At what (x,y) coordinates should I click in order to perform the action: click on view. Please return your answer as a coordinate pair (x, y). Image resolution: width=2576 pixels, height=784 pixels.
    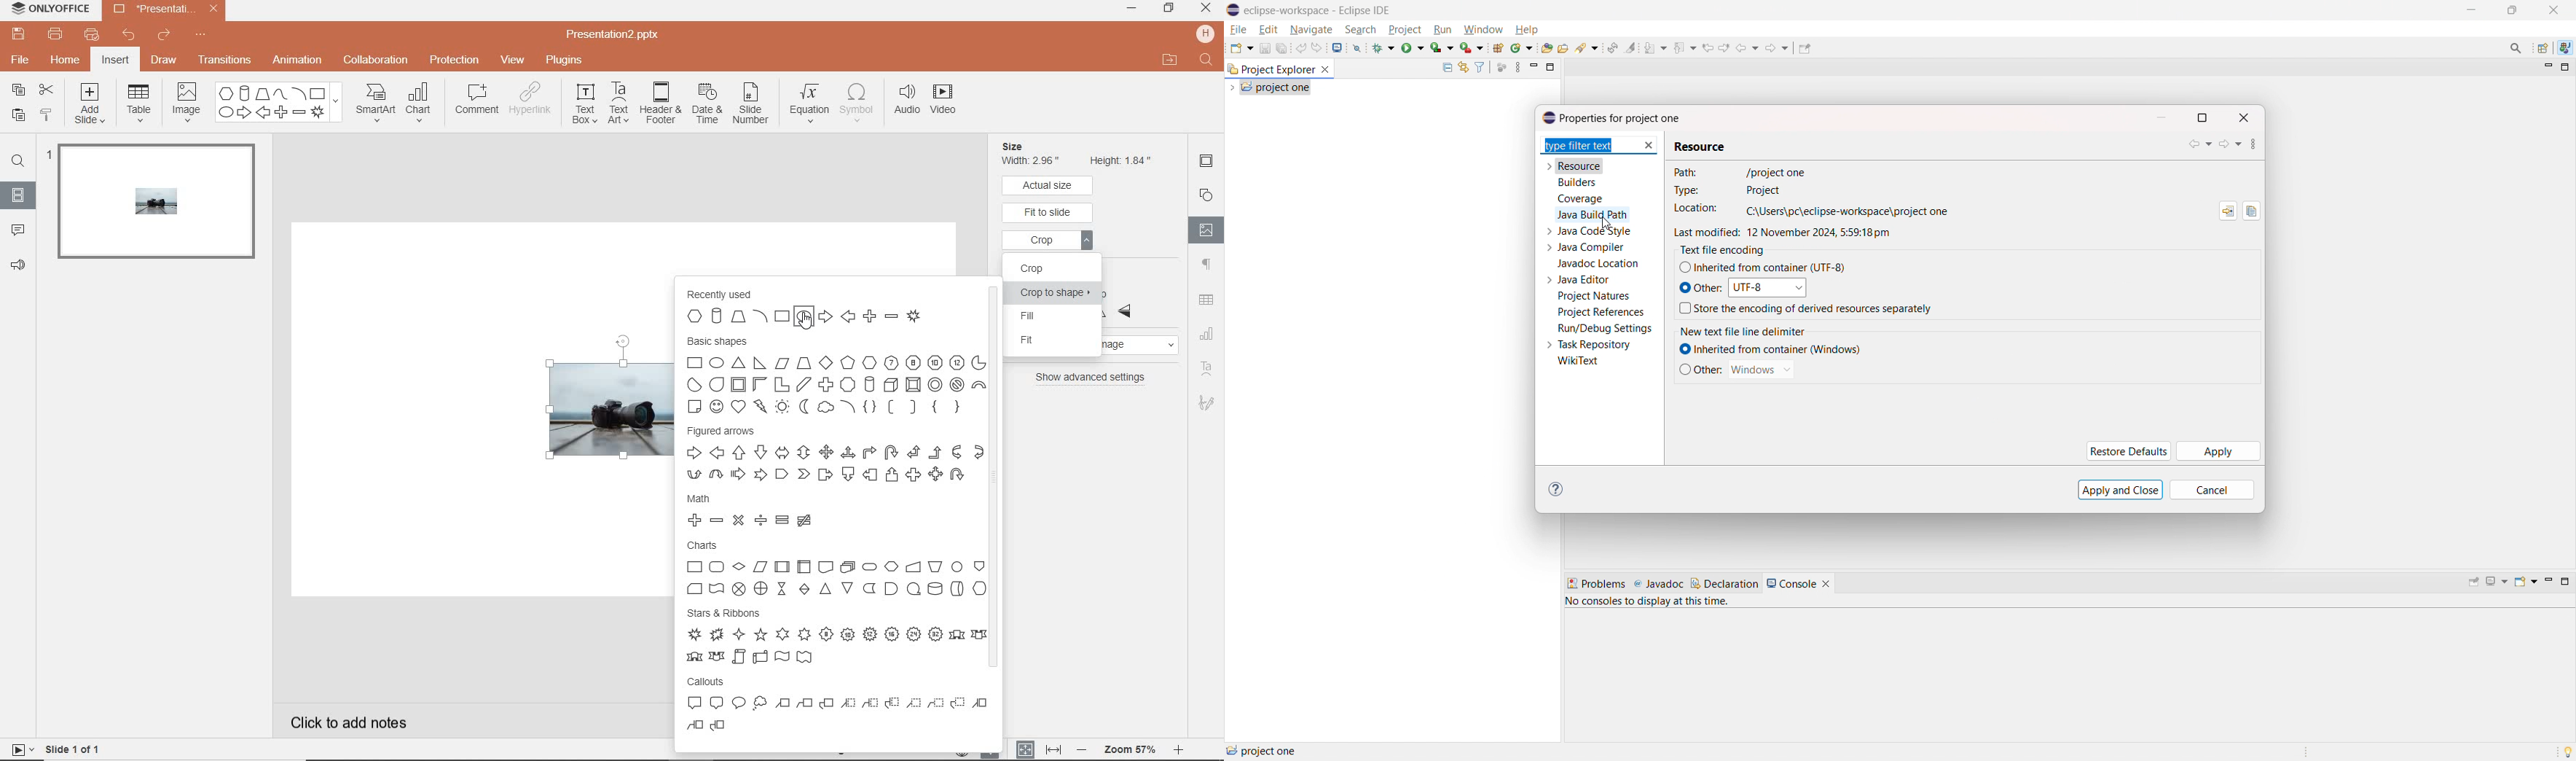
    Looking at the image, I should click on (514, 59).